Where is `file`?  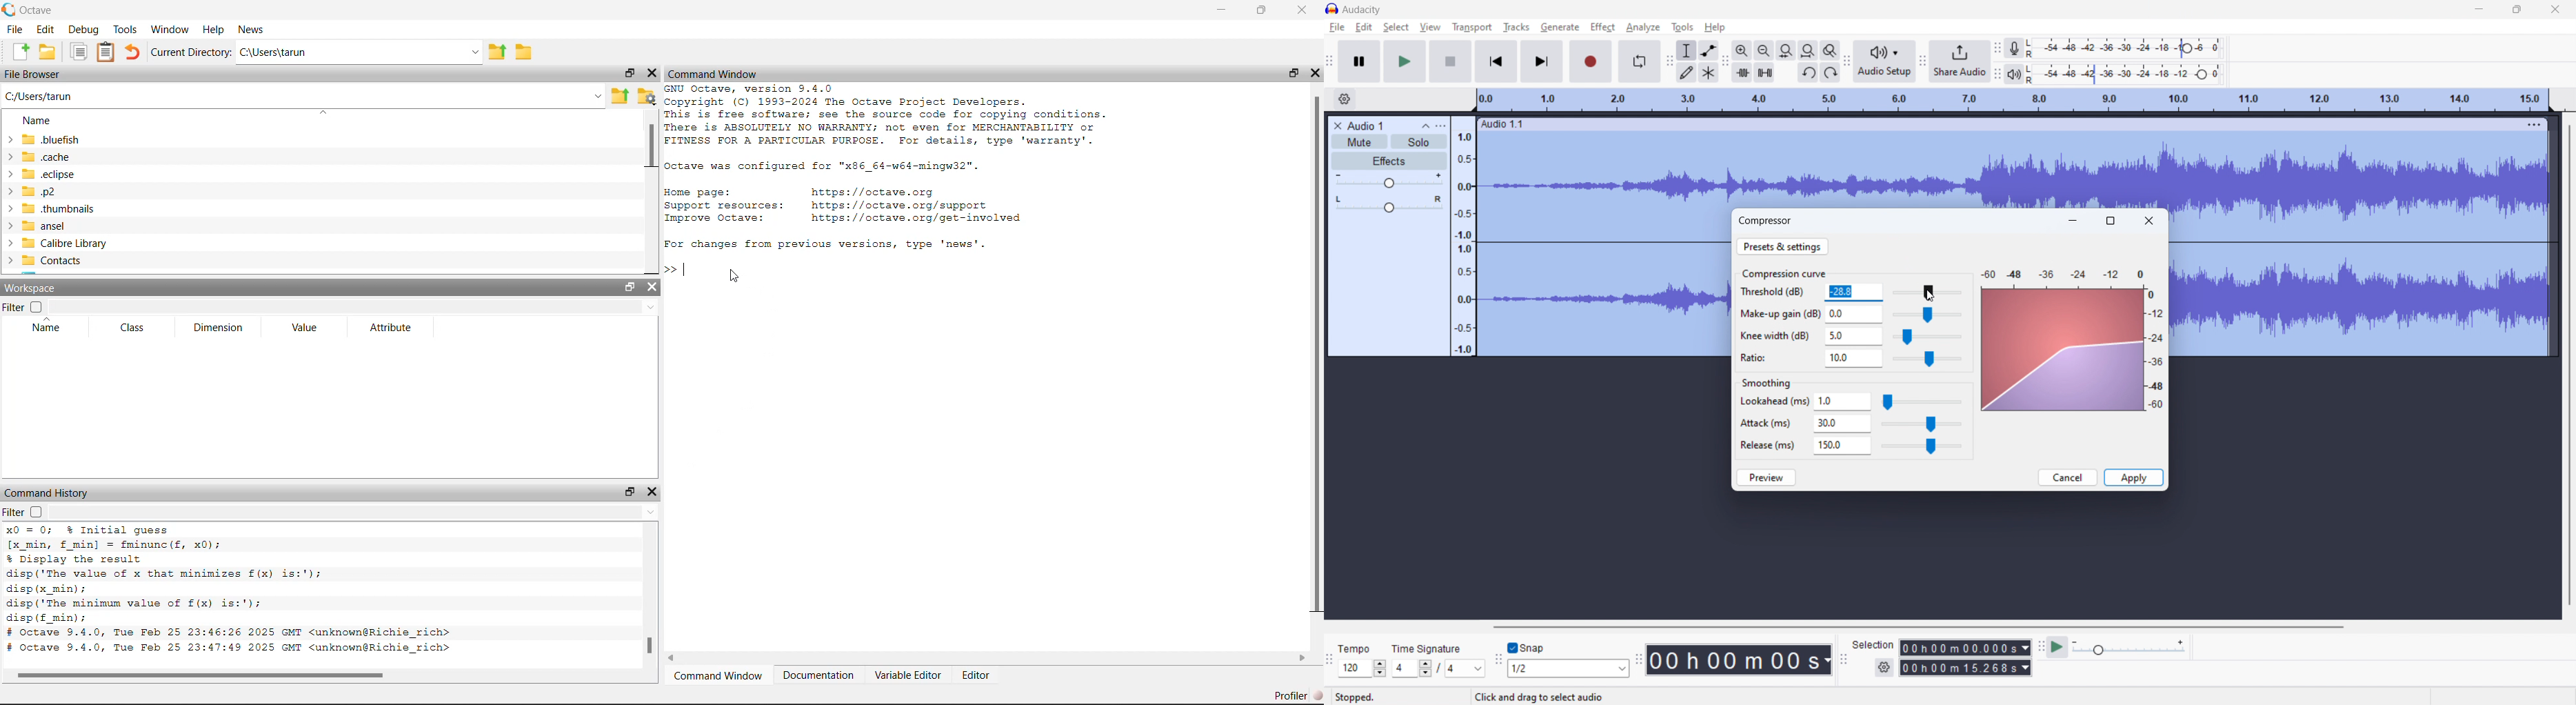
file is located at coordinates (1336, 28).